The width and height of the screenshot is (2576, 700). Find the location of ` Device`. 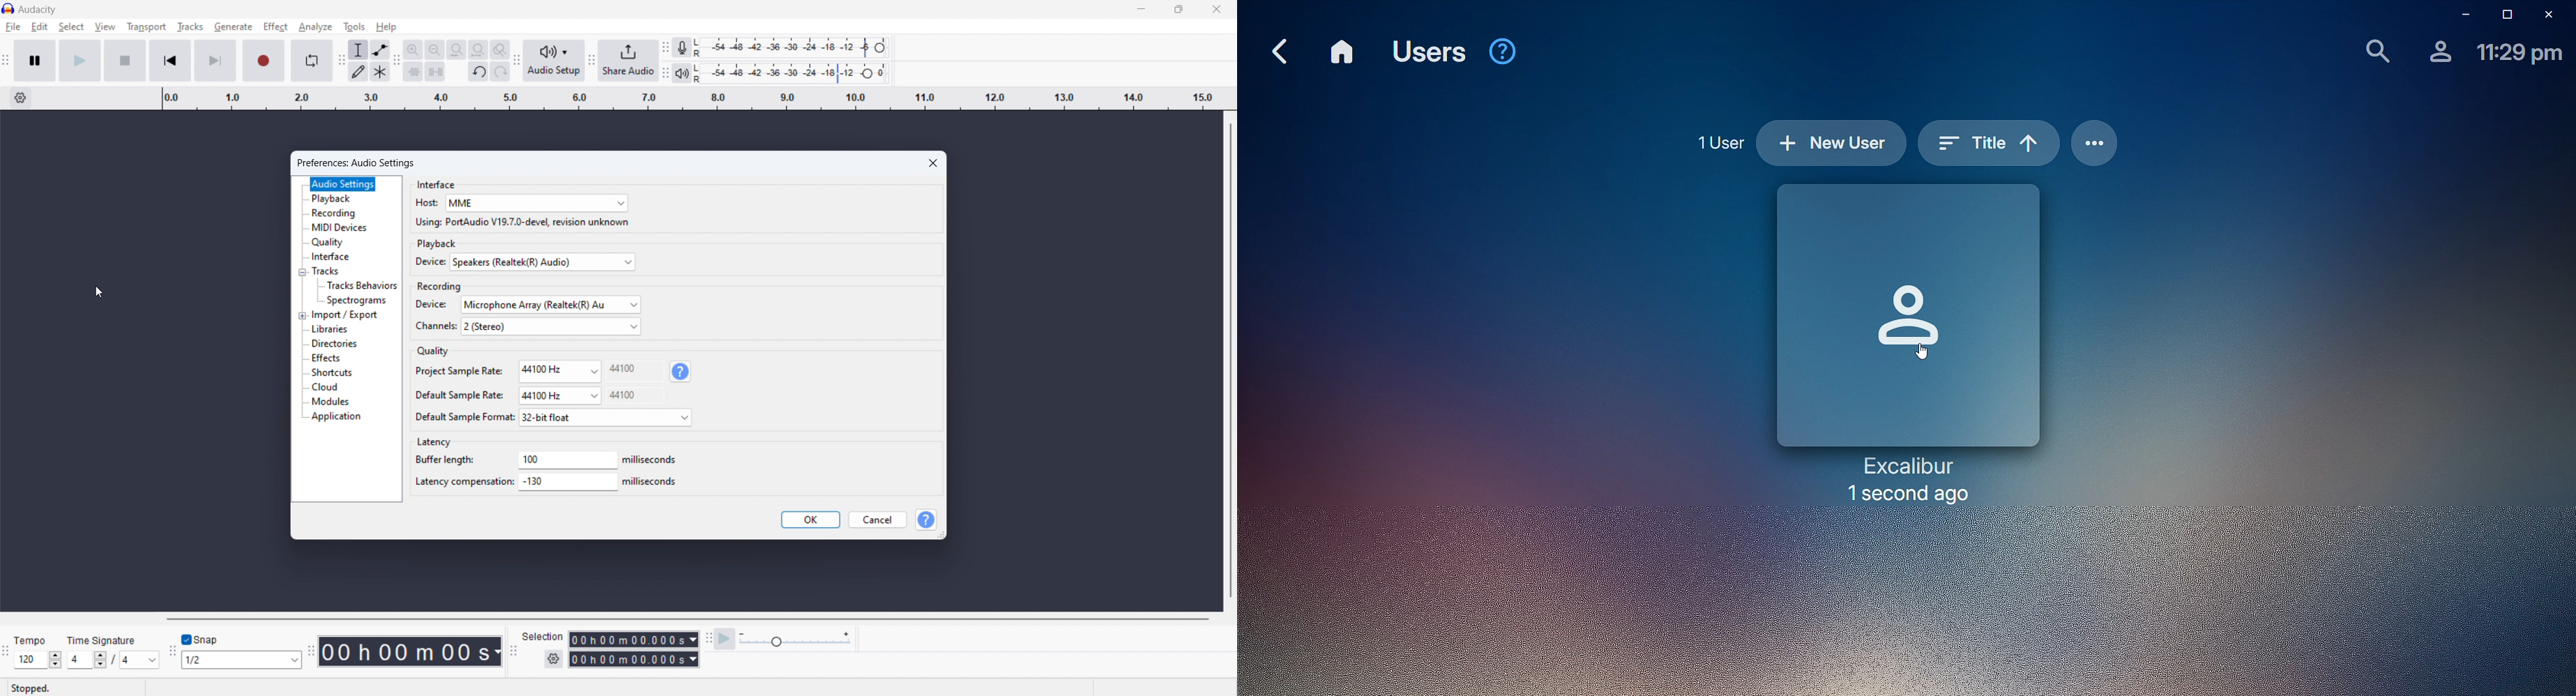

 Device is located at coordinates (428, 262).